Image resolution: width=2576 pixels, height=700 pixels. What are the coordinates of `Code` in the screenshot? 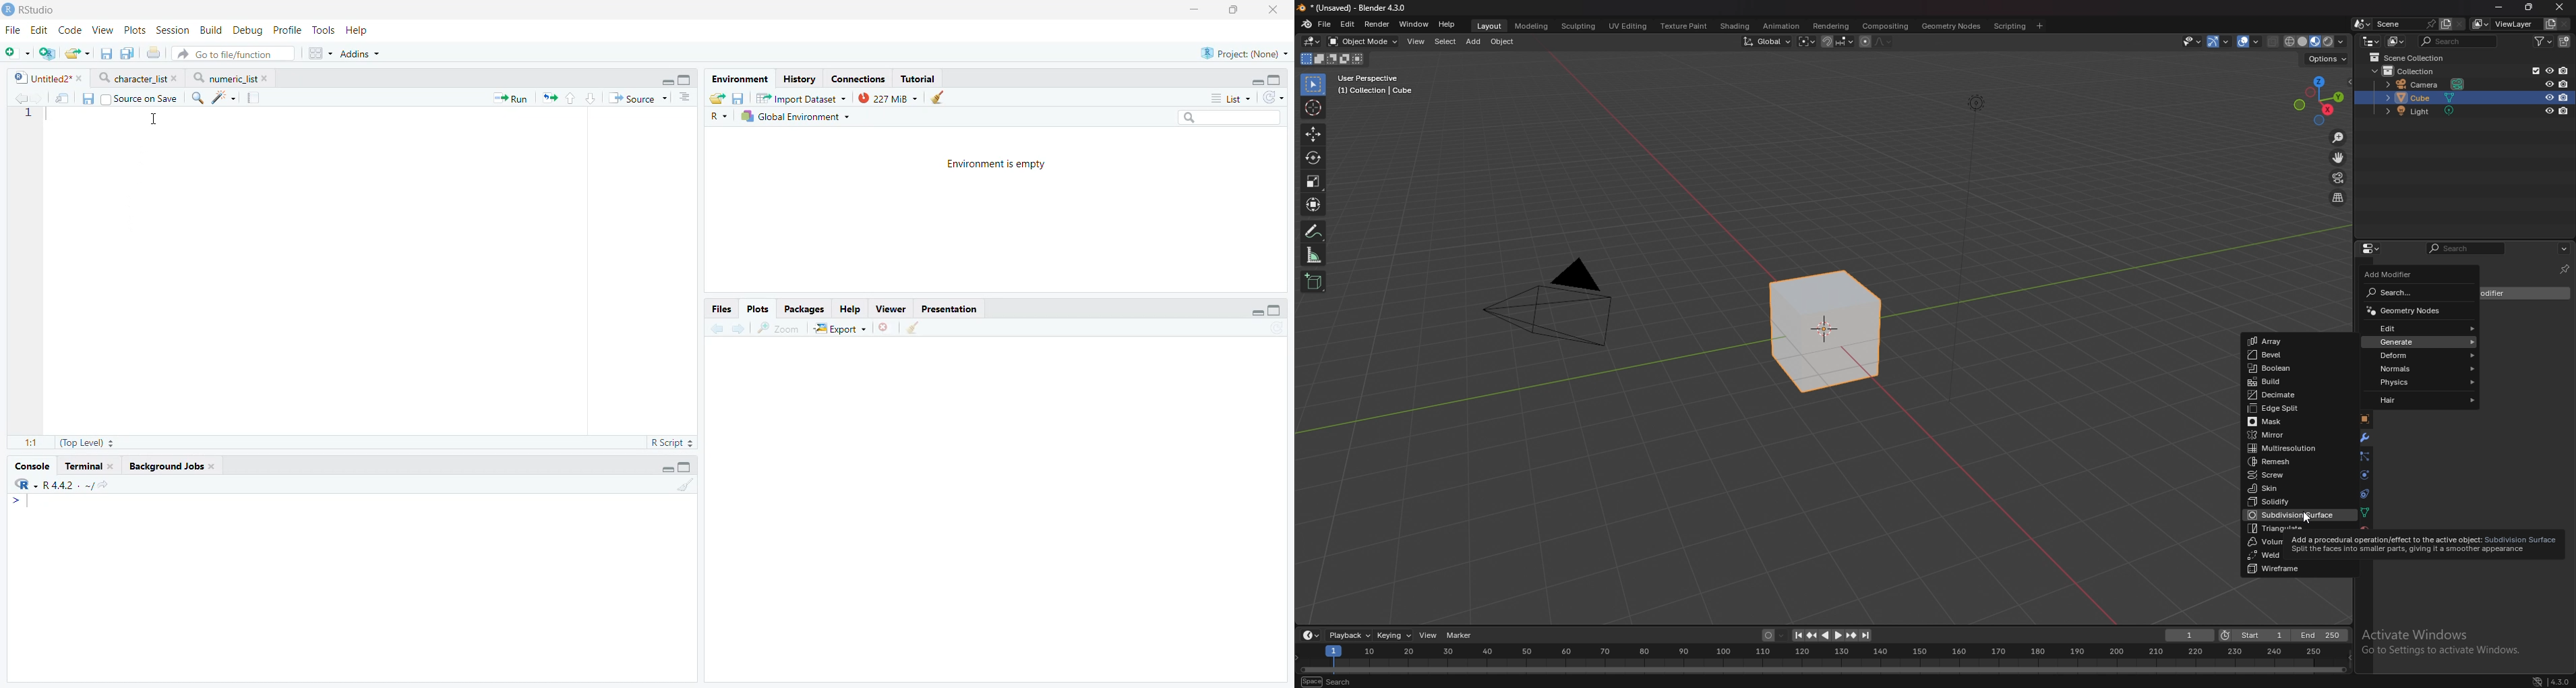 It's located at (70, 30).